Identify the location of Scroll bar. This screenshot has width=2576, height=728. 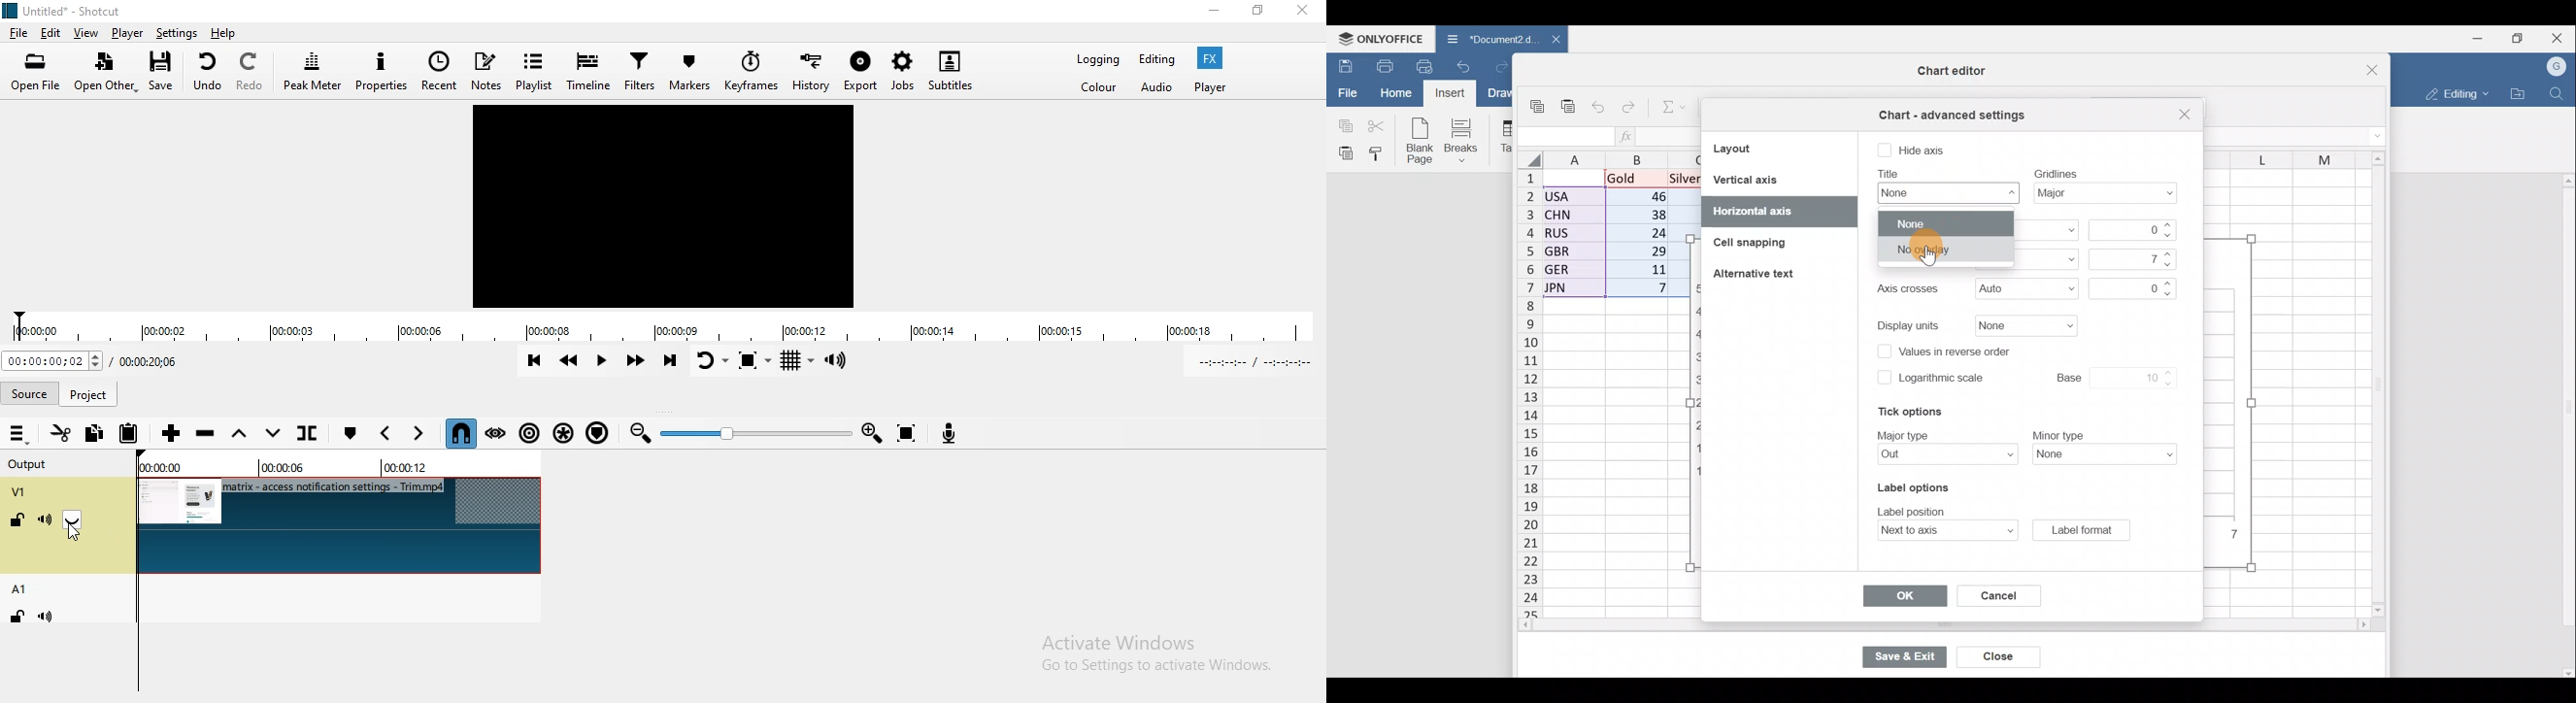
(1917, 627).